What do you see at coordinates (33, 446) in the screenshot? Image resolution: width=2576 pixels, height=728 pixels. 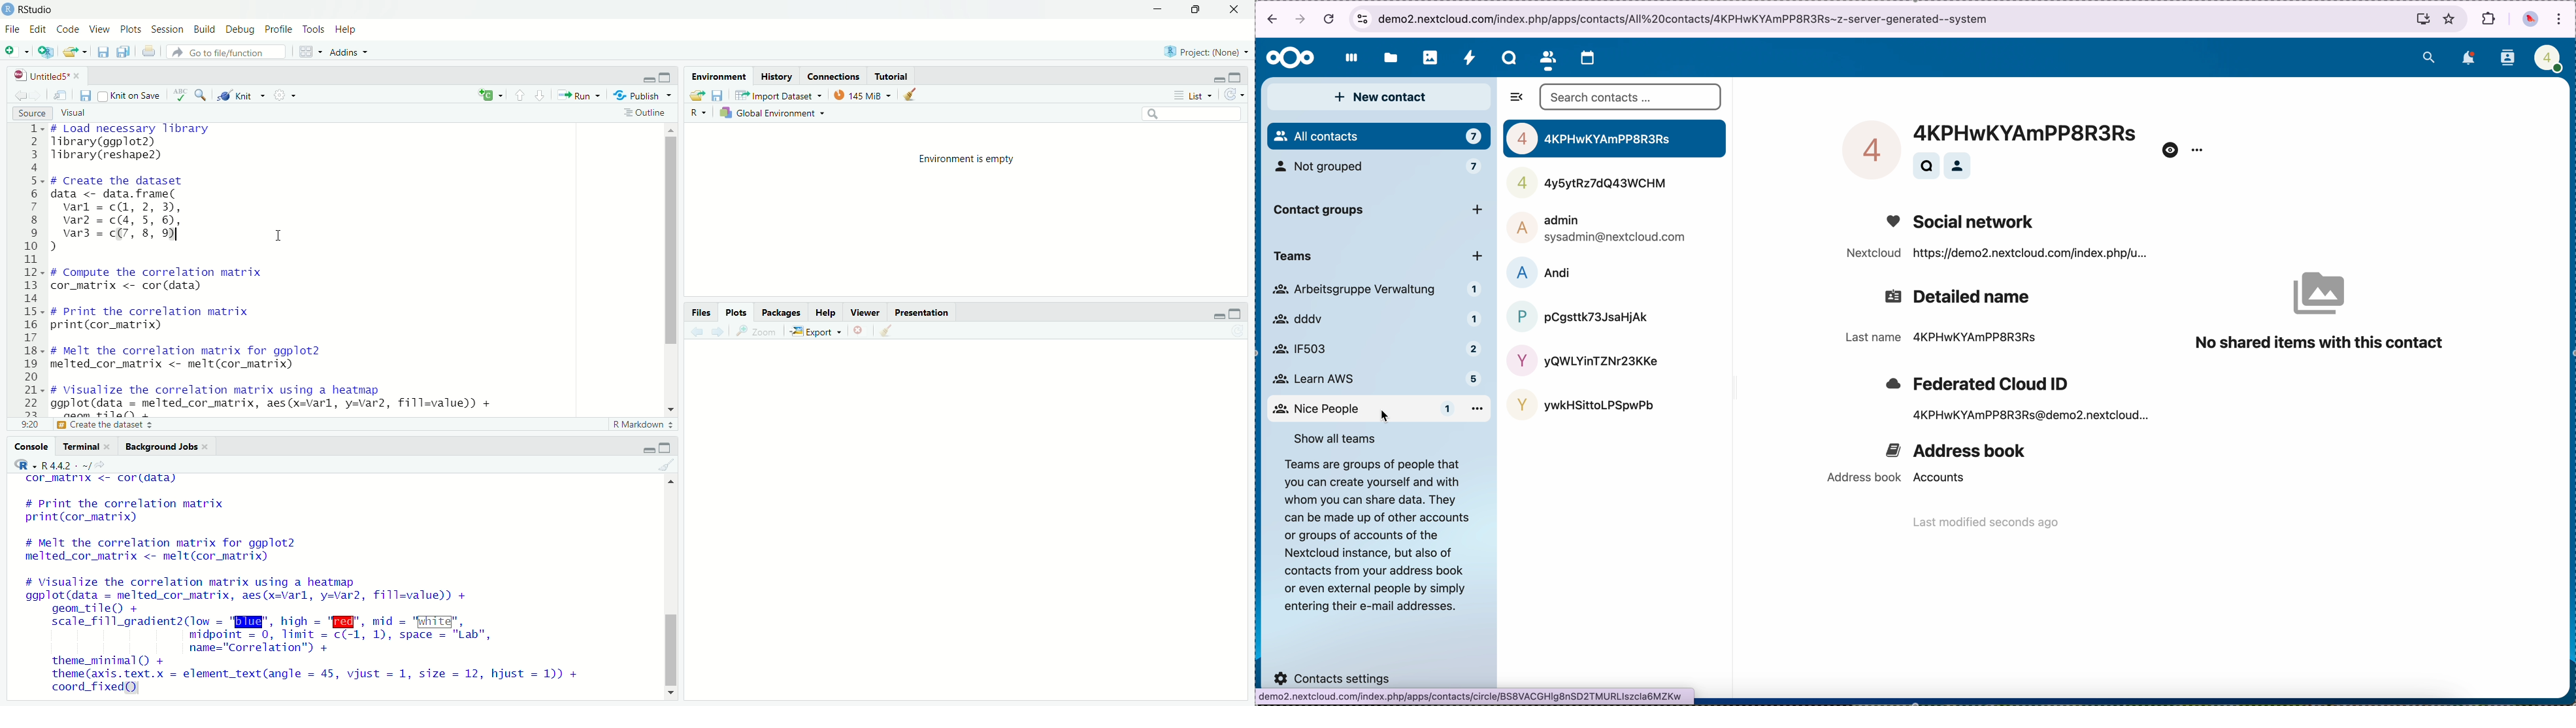 I see `console` at bounding box center [33, 446].